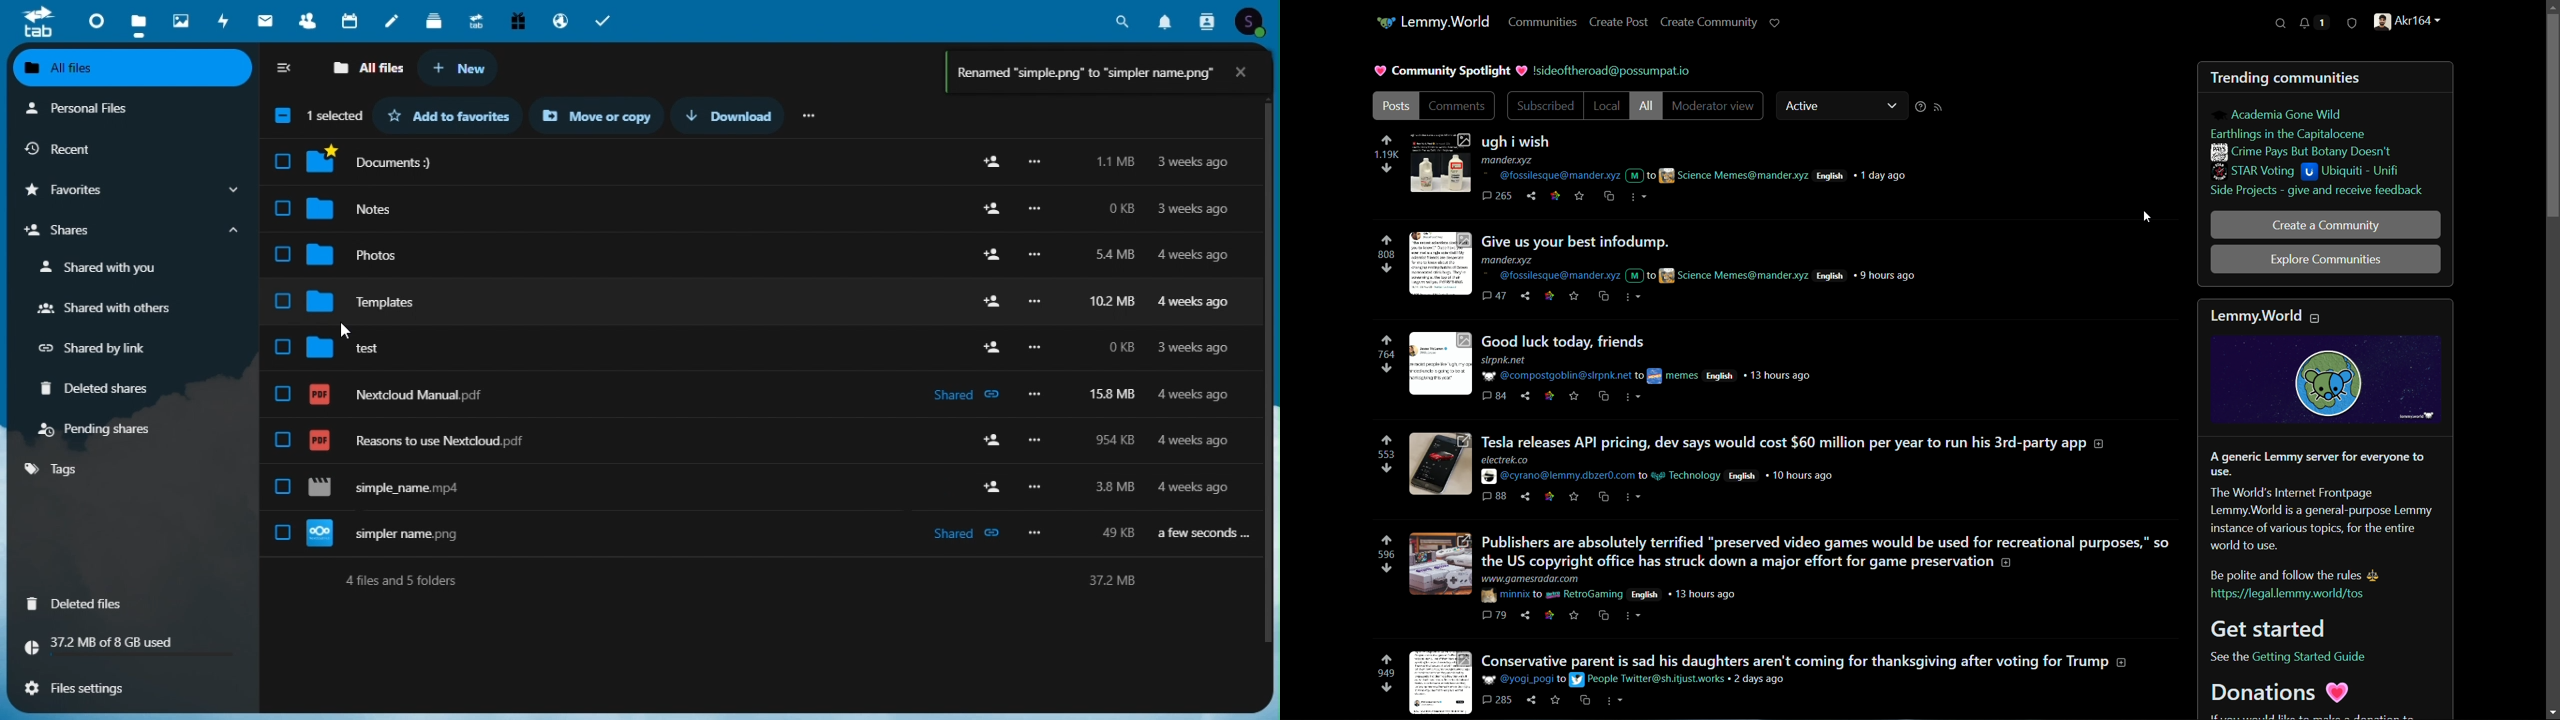 The image size is (2576, 728). What do you see at coordinates (1605, 297) in the screenshot?
I see `cross psot` at bounding box center [1605, 297].